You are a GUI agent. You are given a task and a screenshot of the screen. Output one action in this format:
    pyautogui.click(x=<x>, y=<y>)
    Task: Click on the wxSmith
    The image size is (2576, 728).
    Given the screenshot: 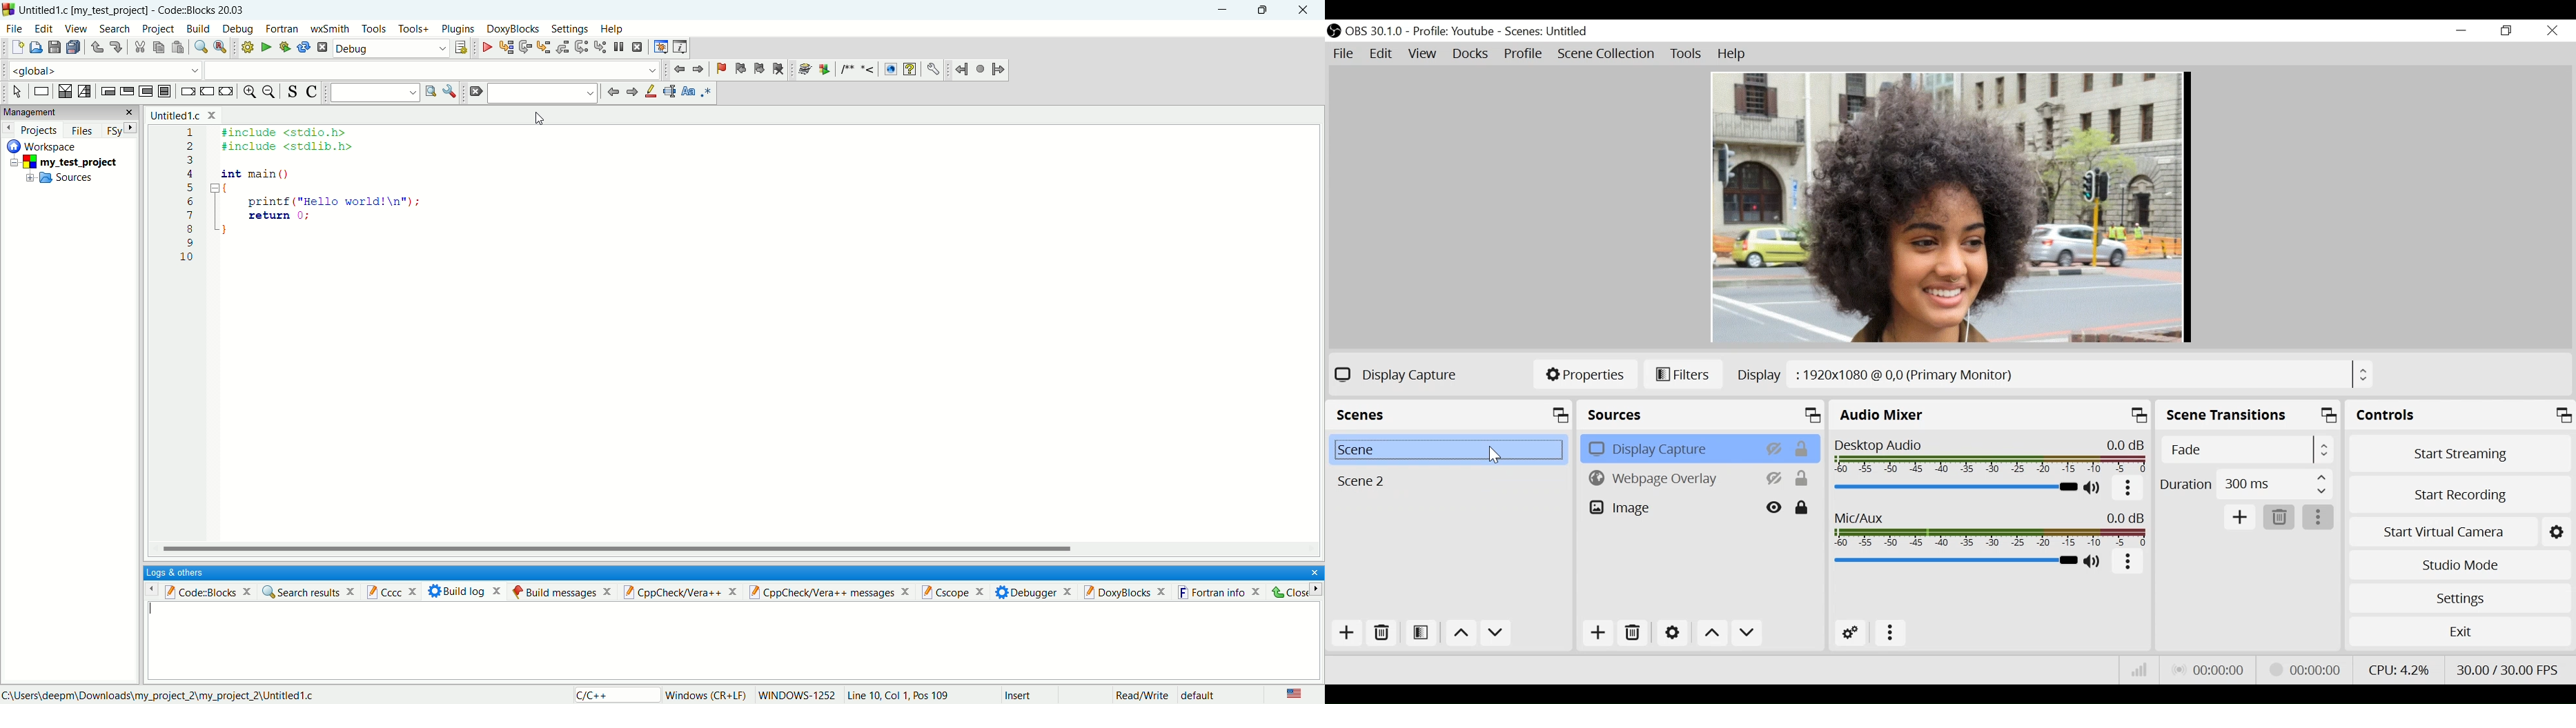 What is the action you would take?
    pyautogui.click(x=329, y=30)
    